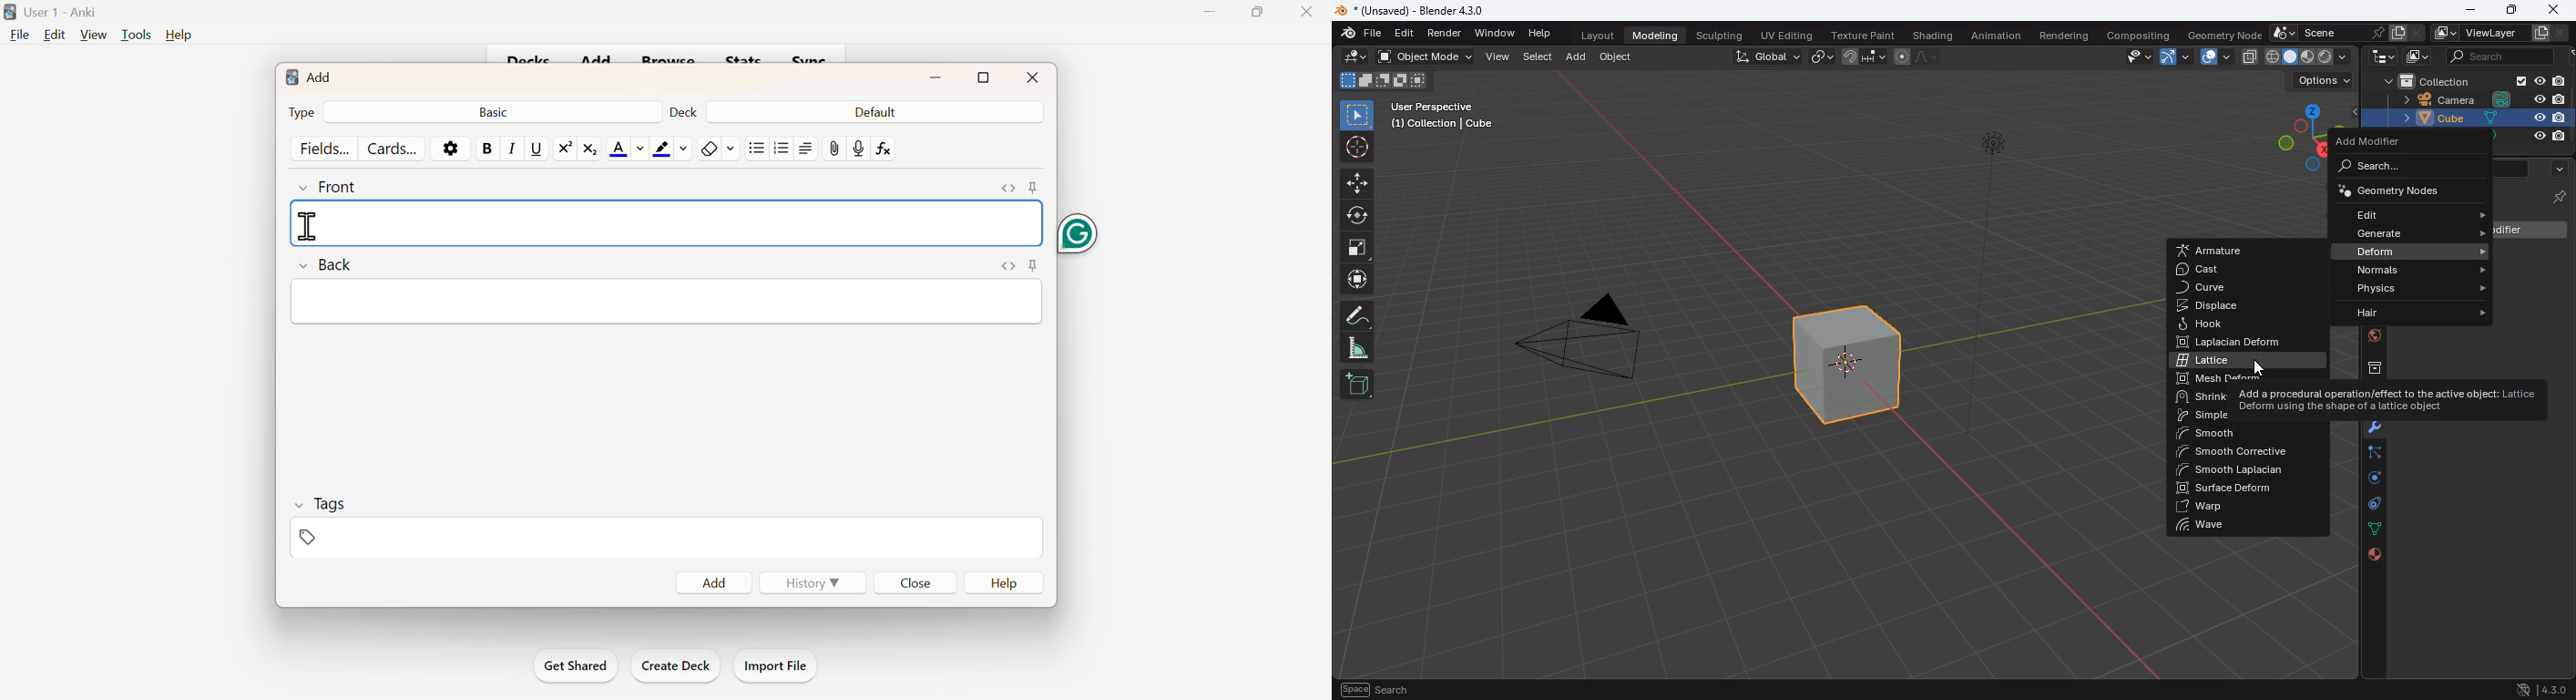  Describe the element at coordinates (2325, 80) in the screenshot. I see `options` at that location.